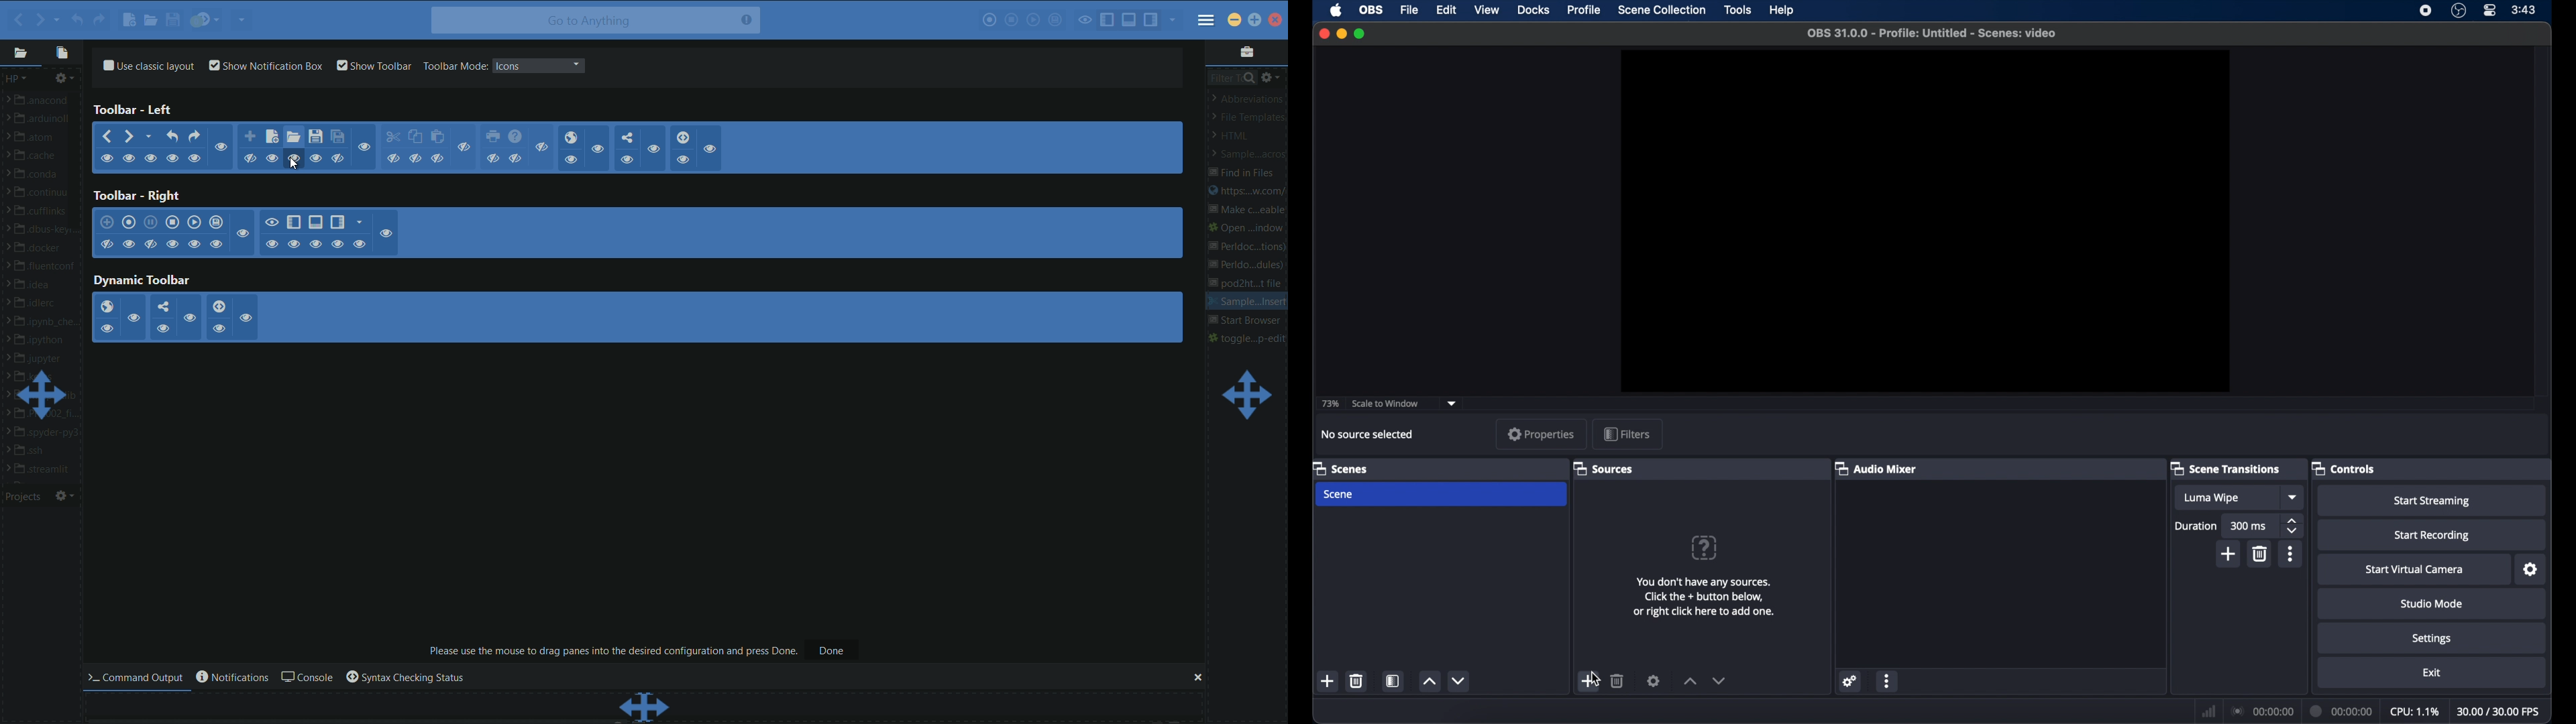  What do you see at coordinates (246, 317) in the screenshot?
I see `hide/show` at bounding box center [246, 317].